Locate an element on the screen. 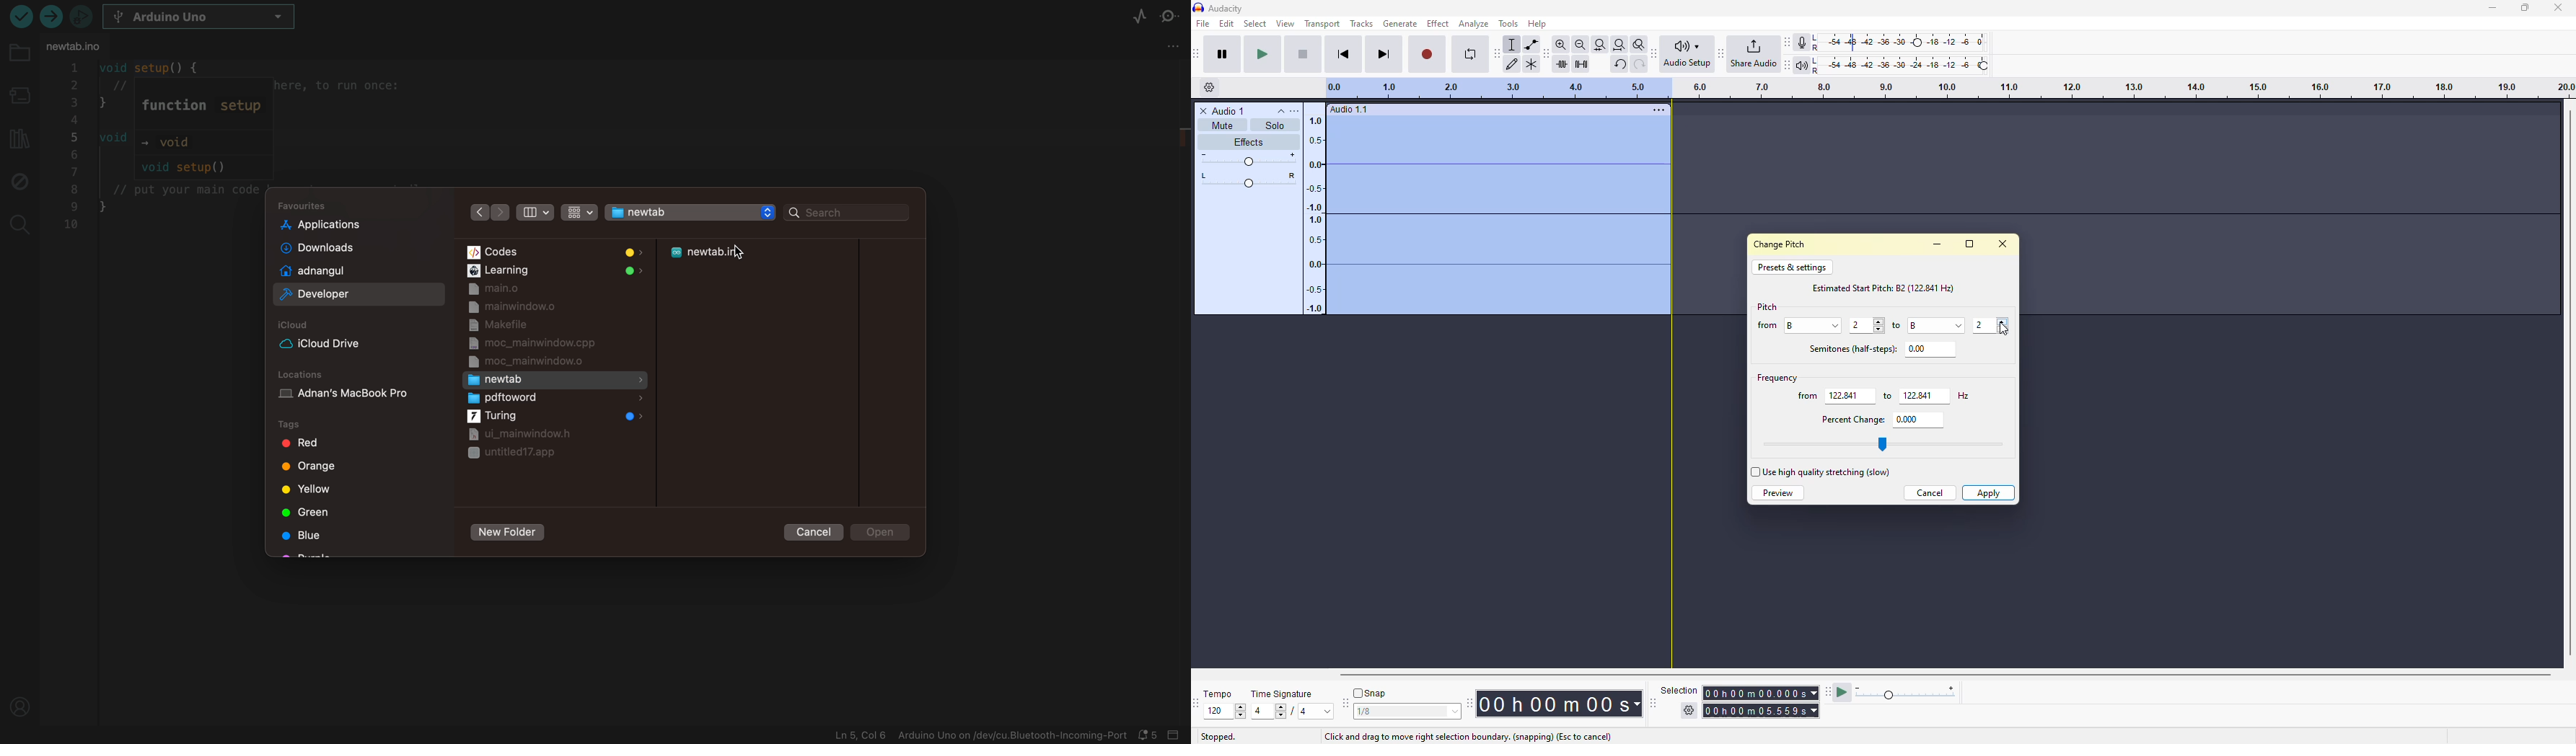 Image resolution: width=2576 pixels, height=756 pixels. playback meter toolbar is located at coordinates (1787, 63).